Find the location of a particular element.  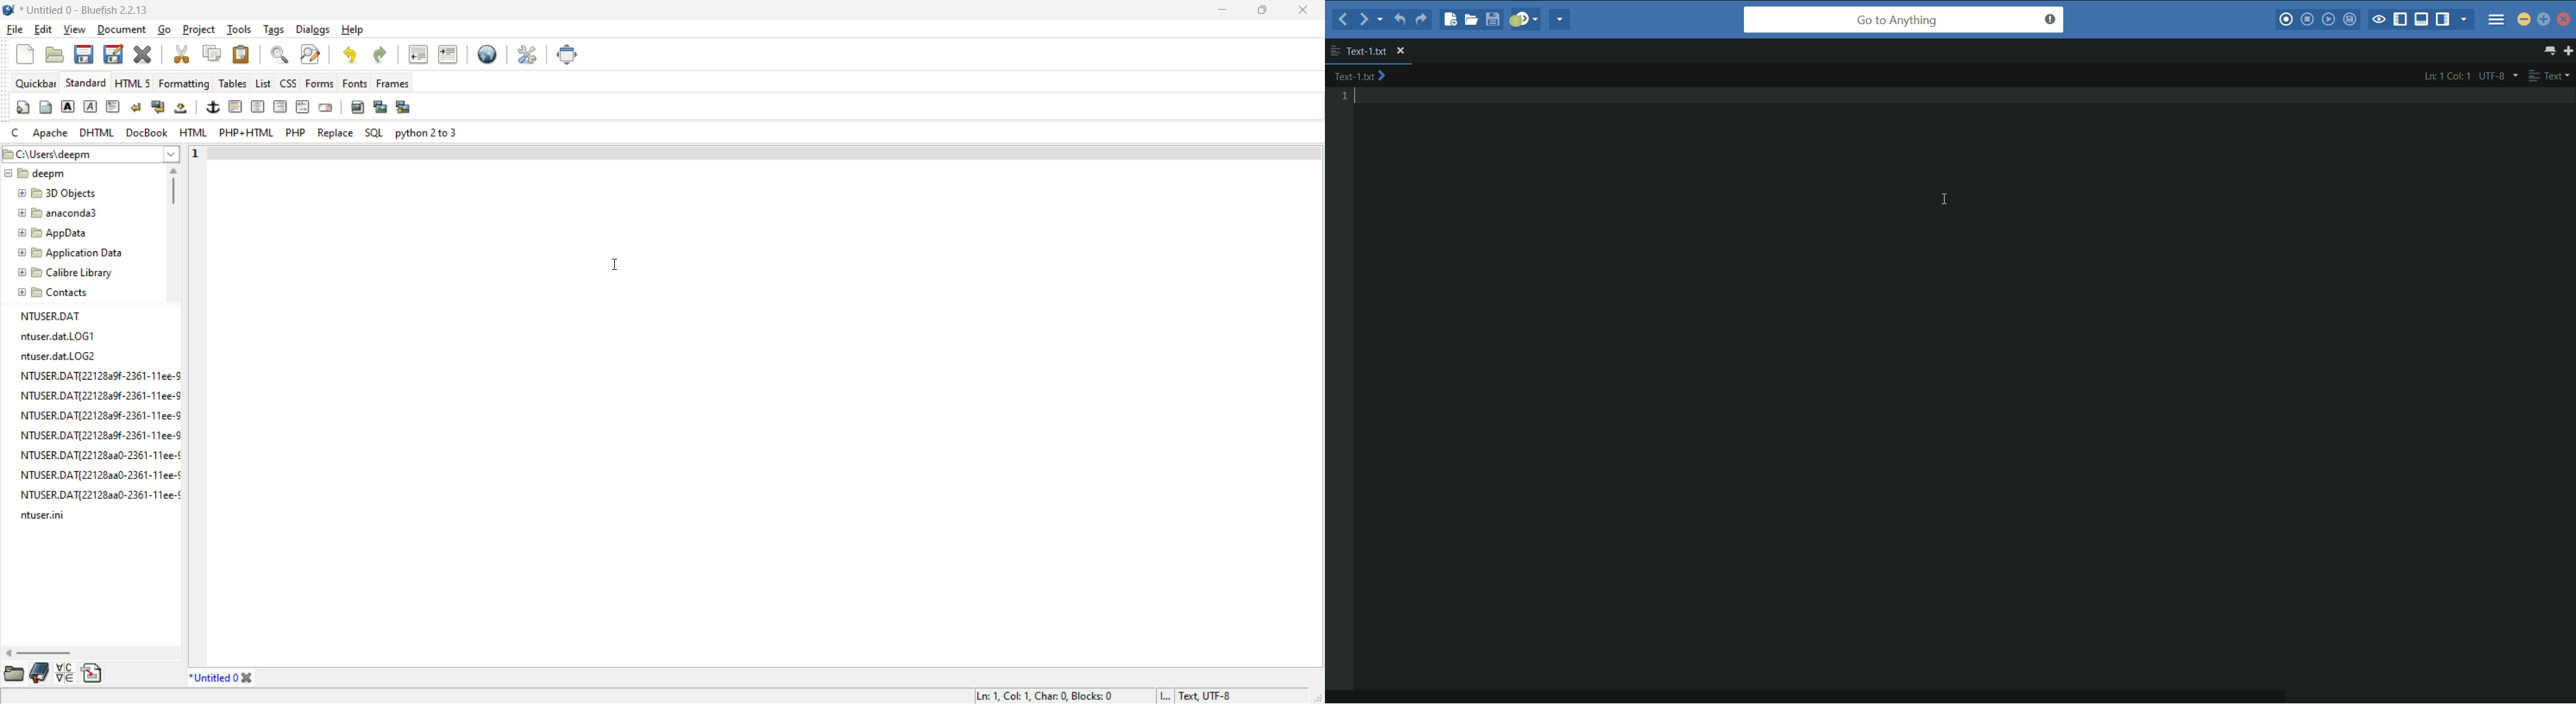

deepm is located at coordinates (48, 175).